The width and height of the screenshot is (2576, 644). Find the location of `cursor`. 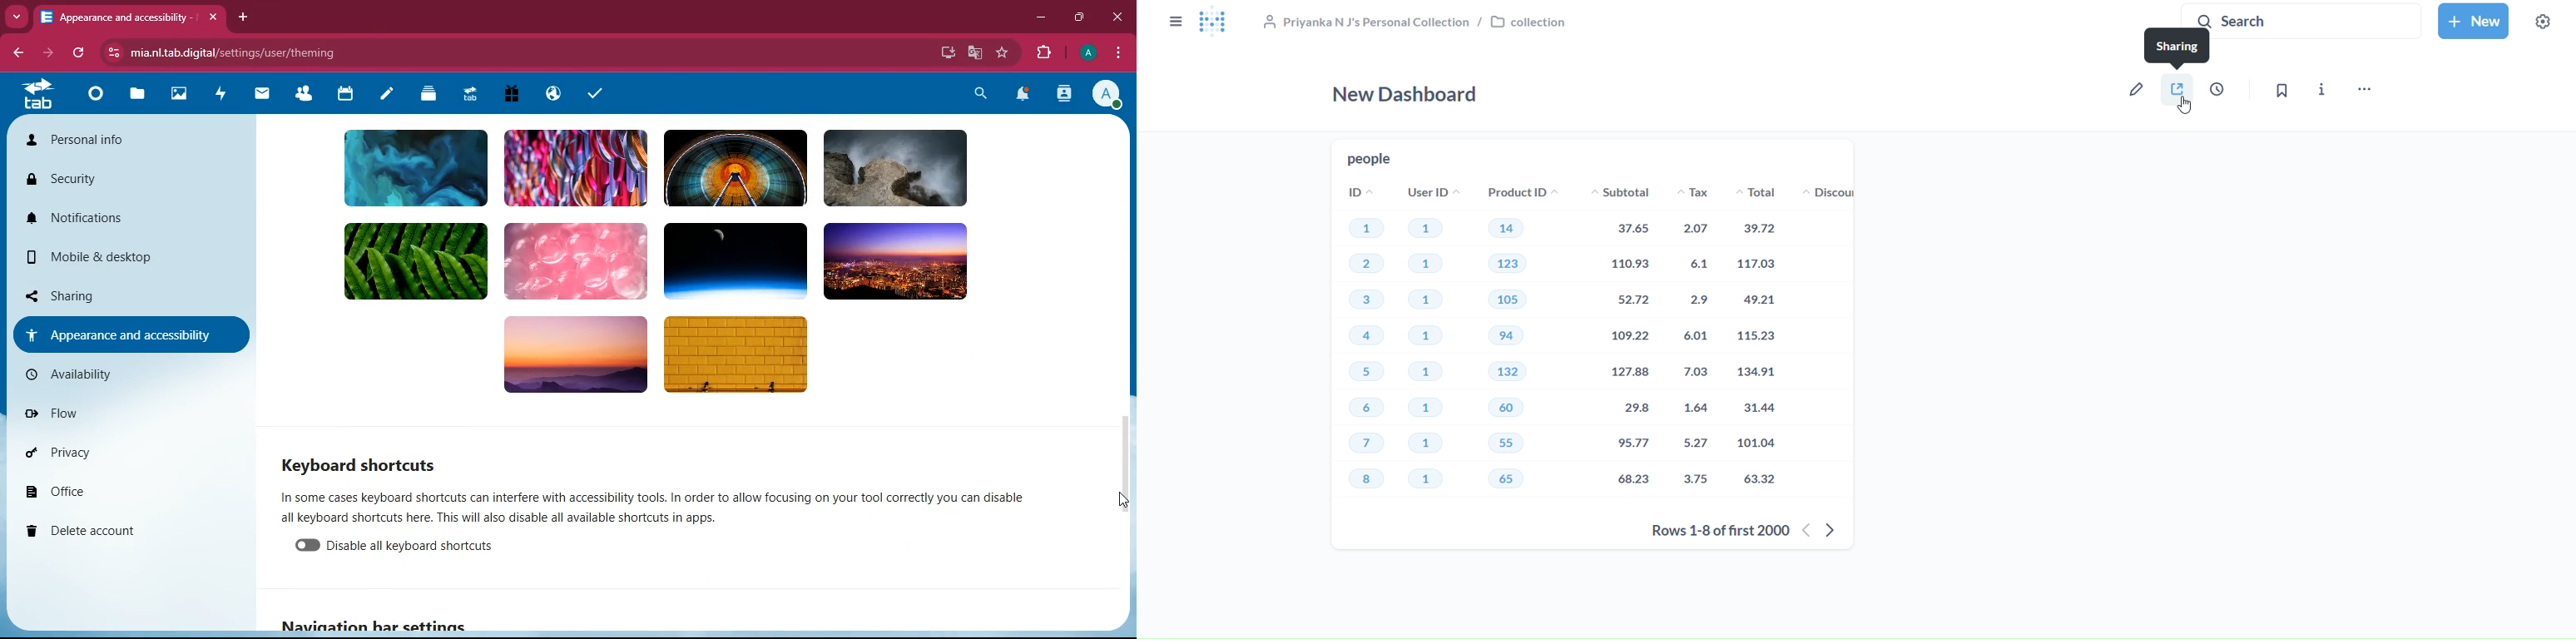

cursor is located at coordinates (2184, 106).